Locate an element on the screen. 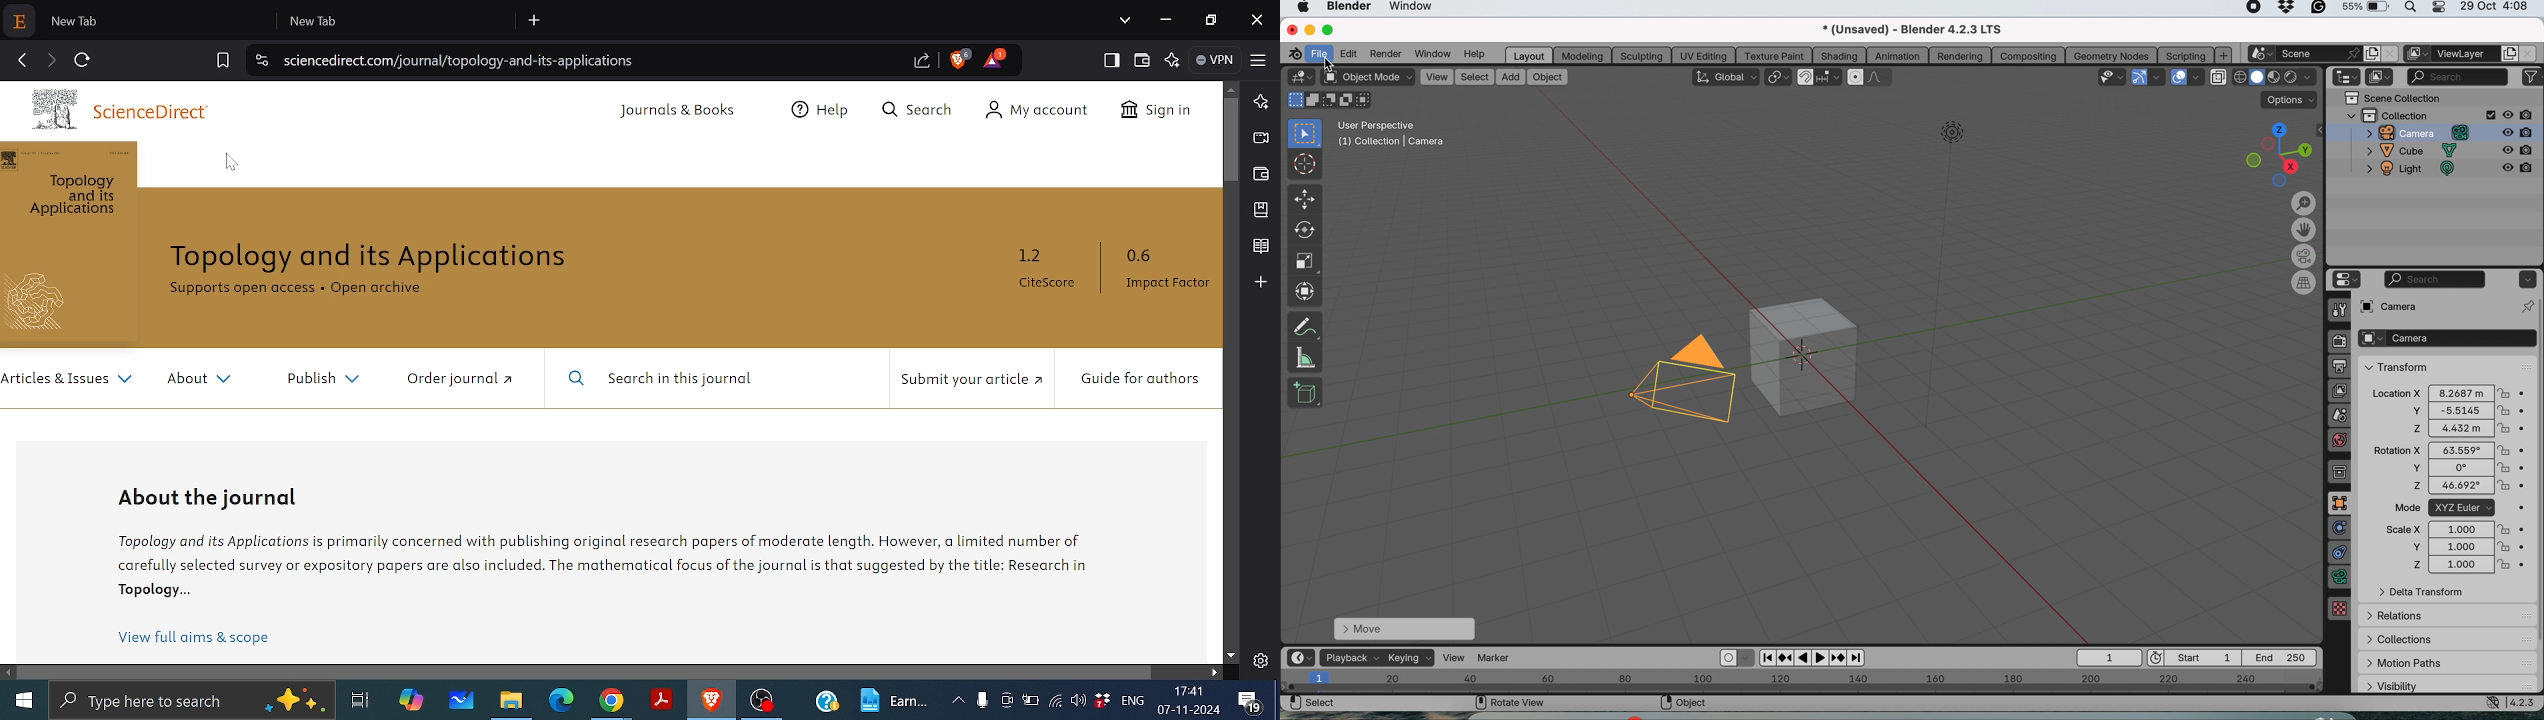 This screenshot has width=2548, height=728. auto keying is located at coordinates (1726, 658).